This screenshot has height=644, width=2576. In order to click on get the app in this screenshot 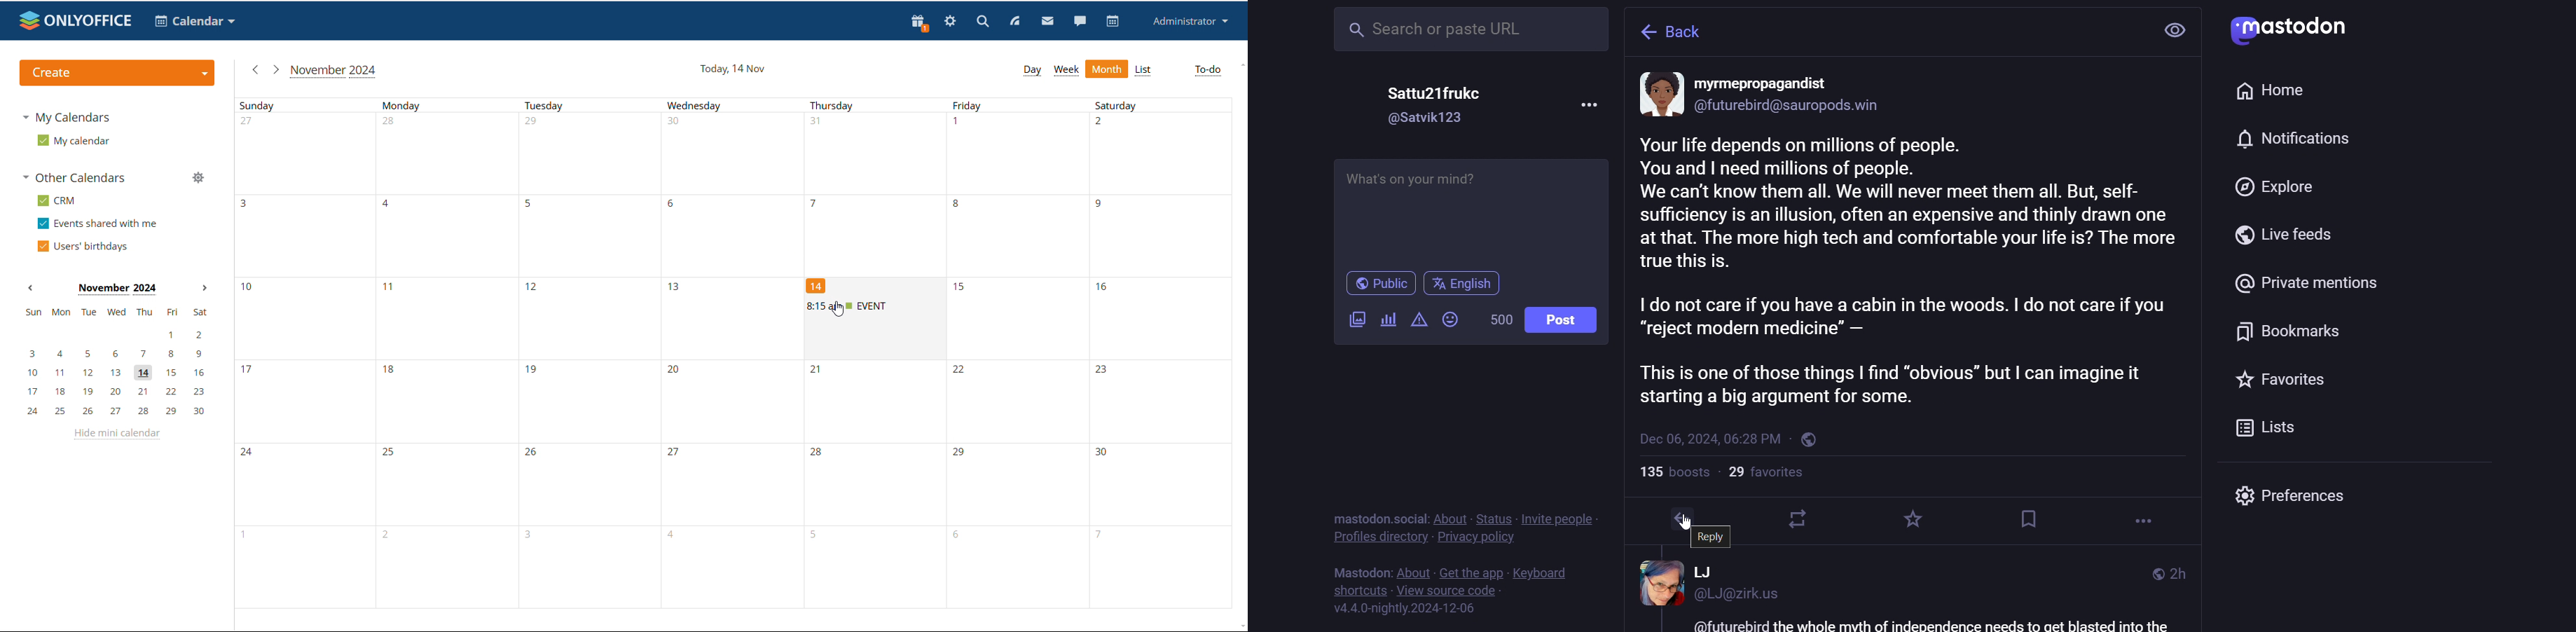, I will do `click(1469, 572)`.